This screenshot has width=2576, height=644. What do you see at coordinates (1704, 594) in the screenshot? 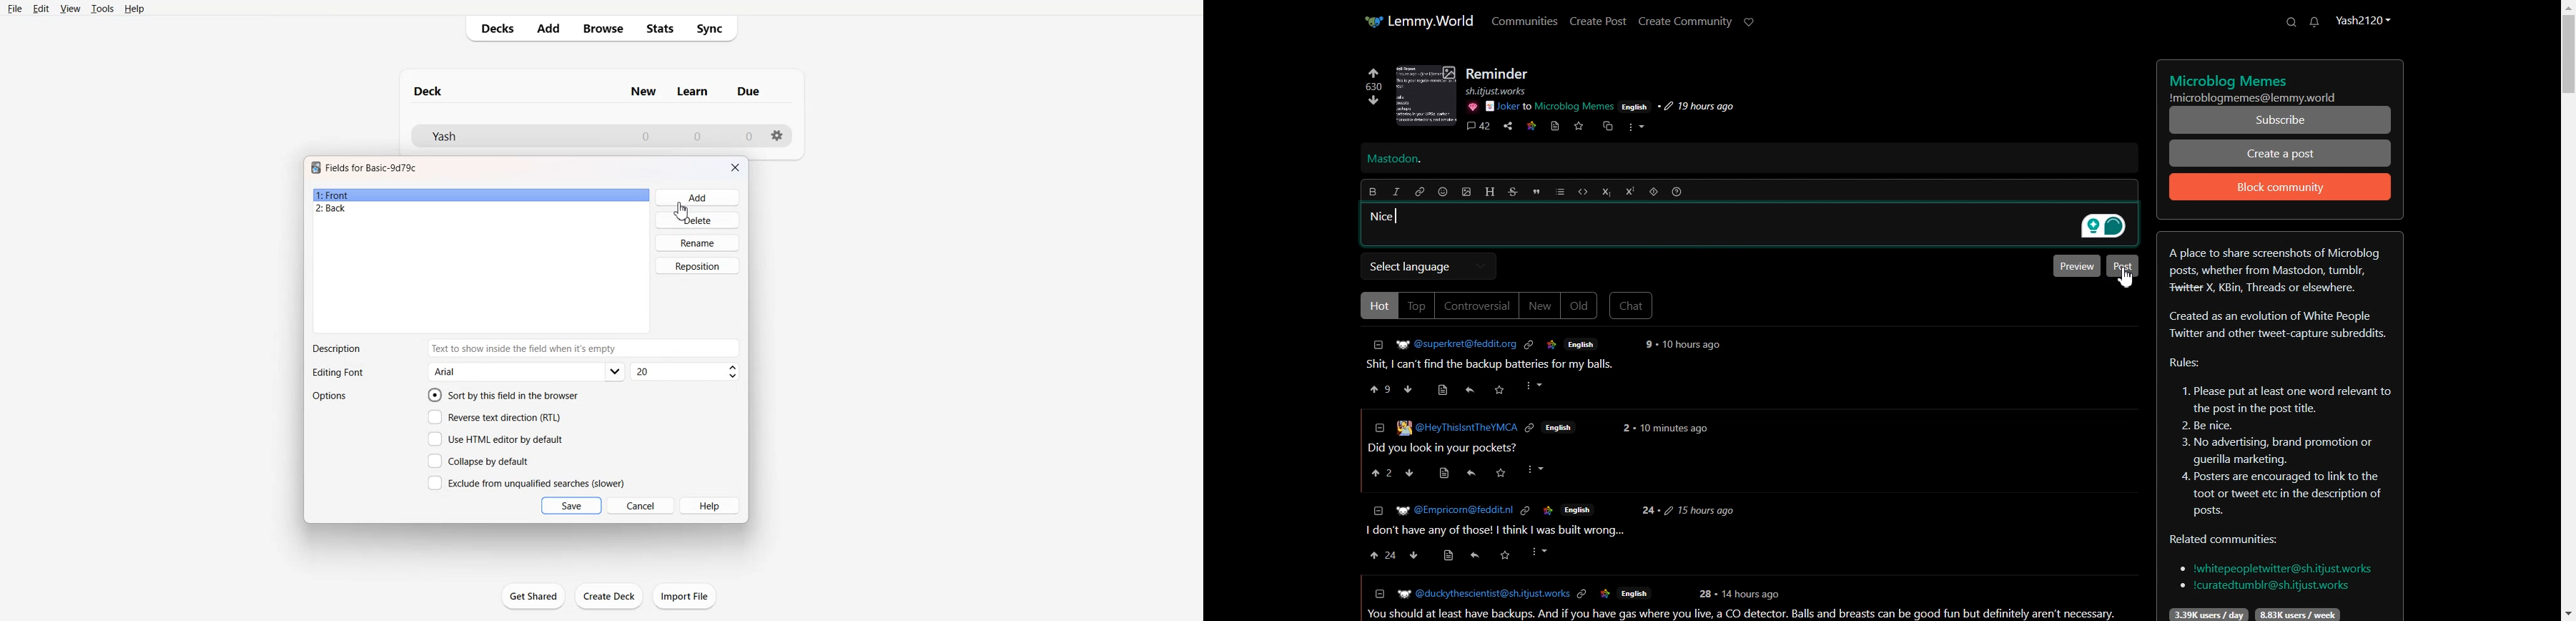
I see `` at bounding box center [1704, 594].